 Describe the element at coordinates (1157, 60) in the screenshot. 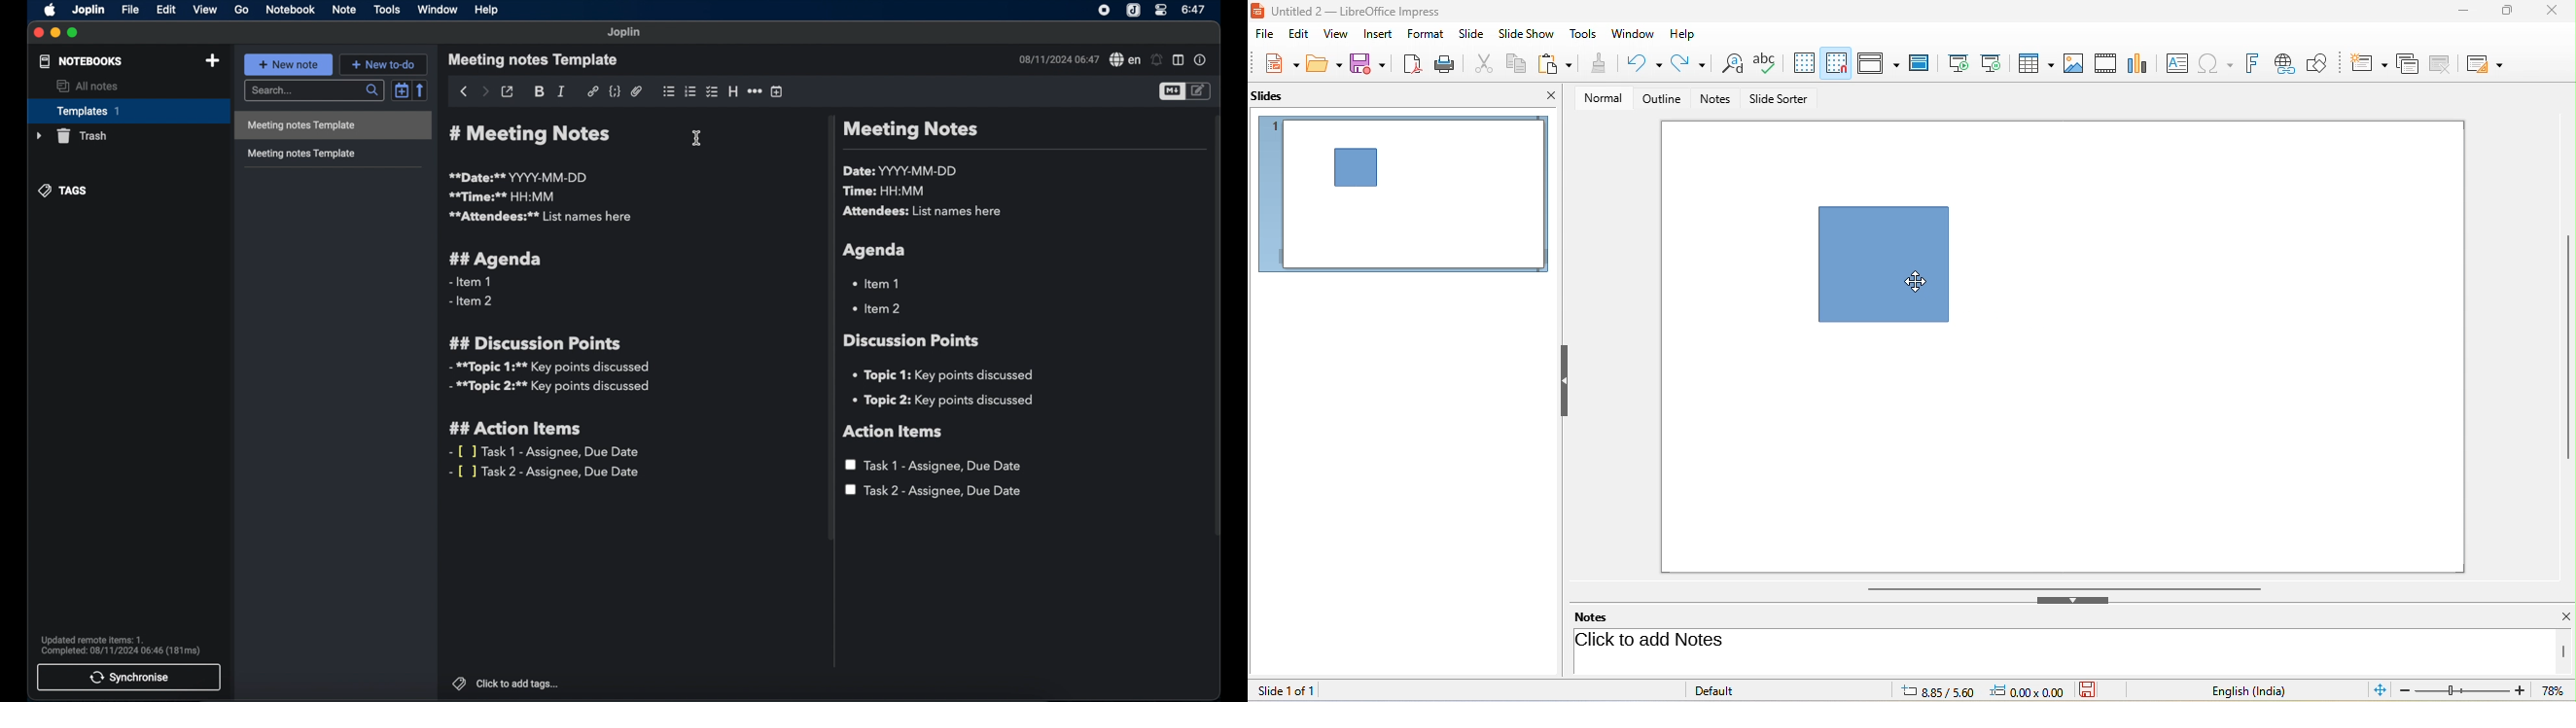

I see `set alarm` at that location.